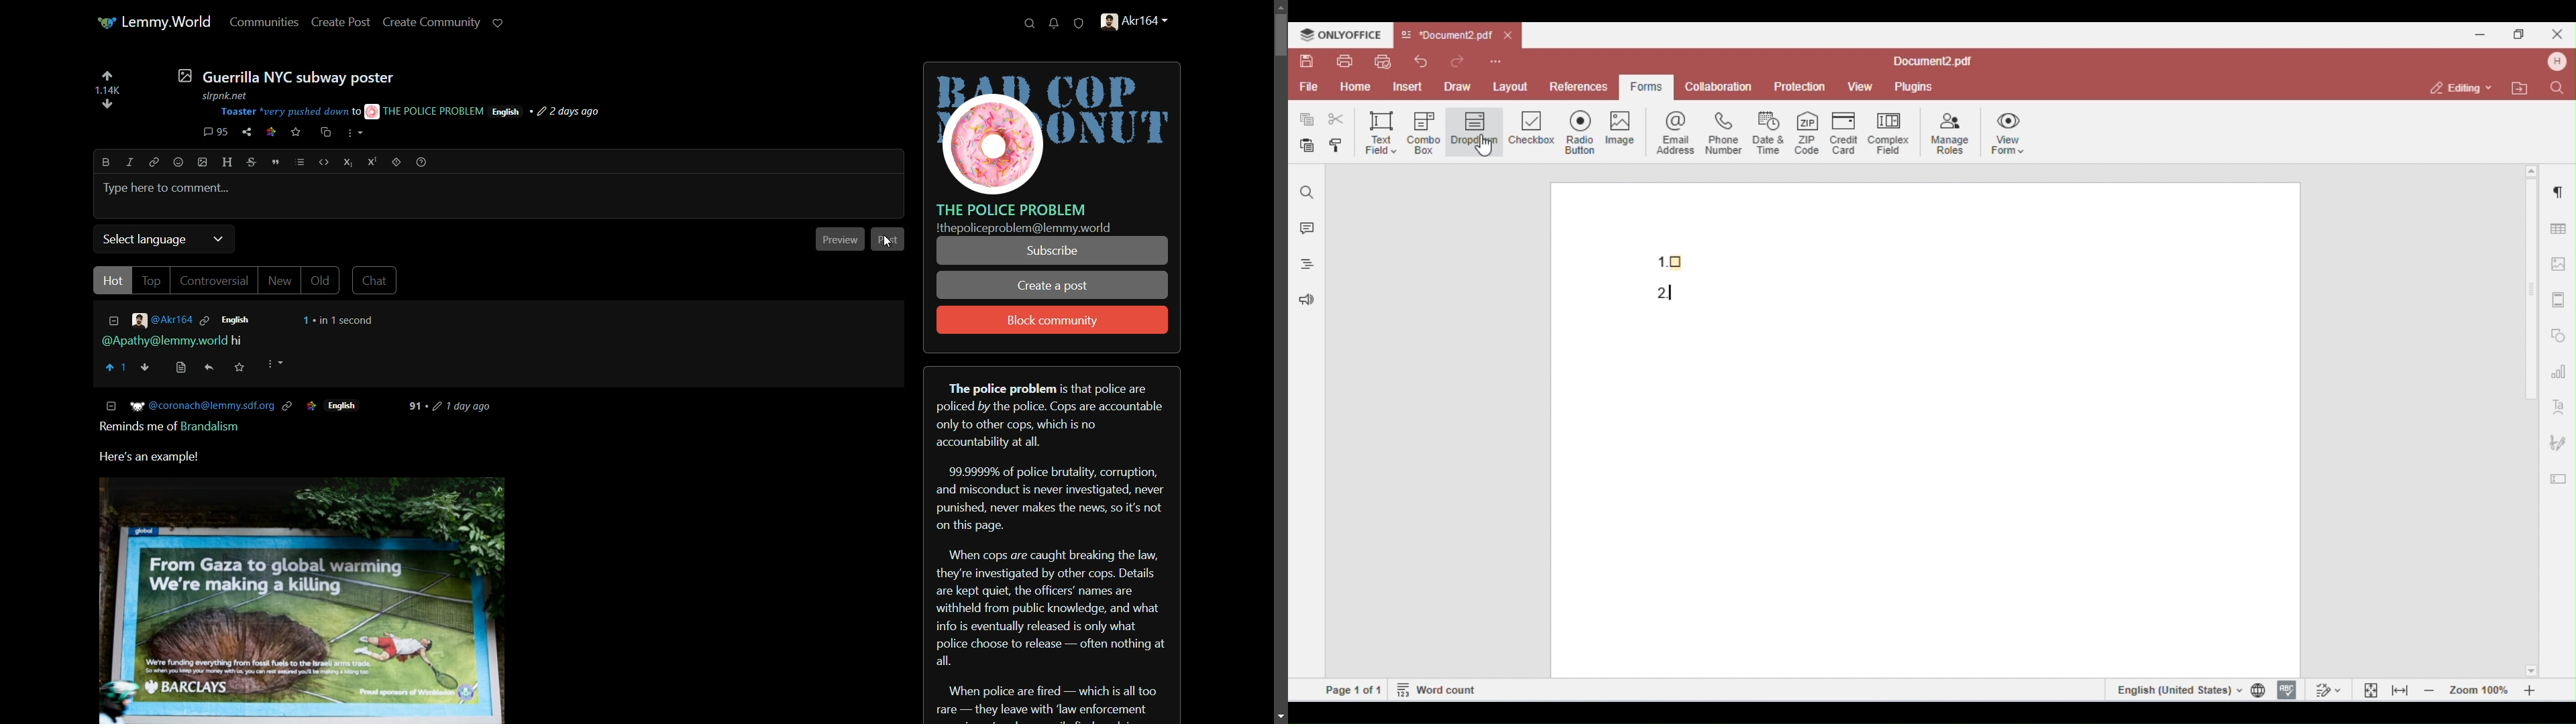 This screenshot has height=728, width=2576. What do you see at coordinates (343, 406) in the screenshot?
I see `English` at bounding box center [343, 406].